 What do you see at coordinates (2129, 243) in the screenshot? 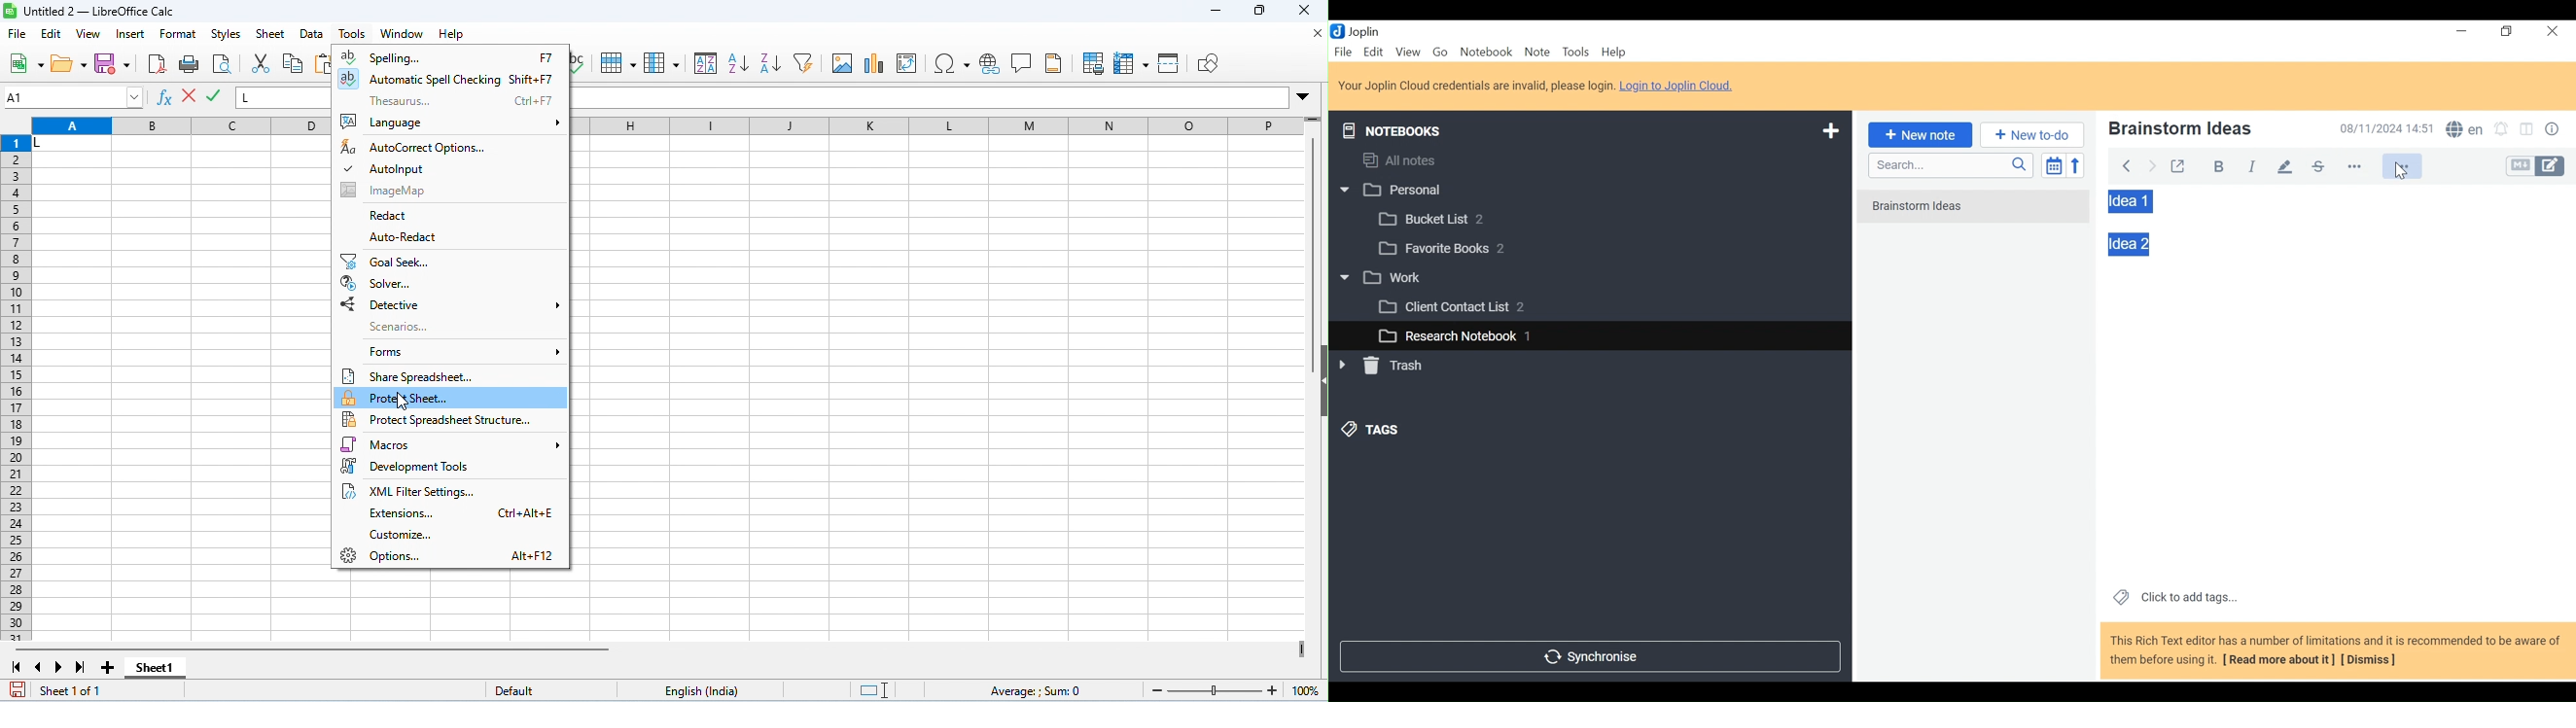
I see `note view` at bounding box center [2129, 243].